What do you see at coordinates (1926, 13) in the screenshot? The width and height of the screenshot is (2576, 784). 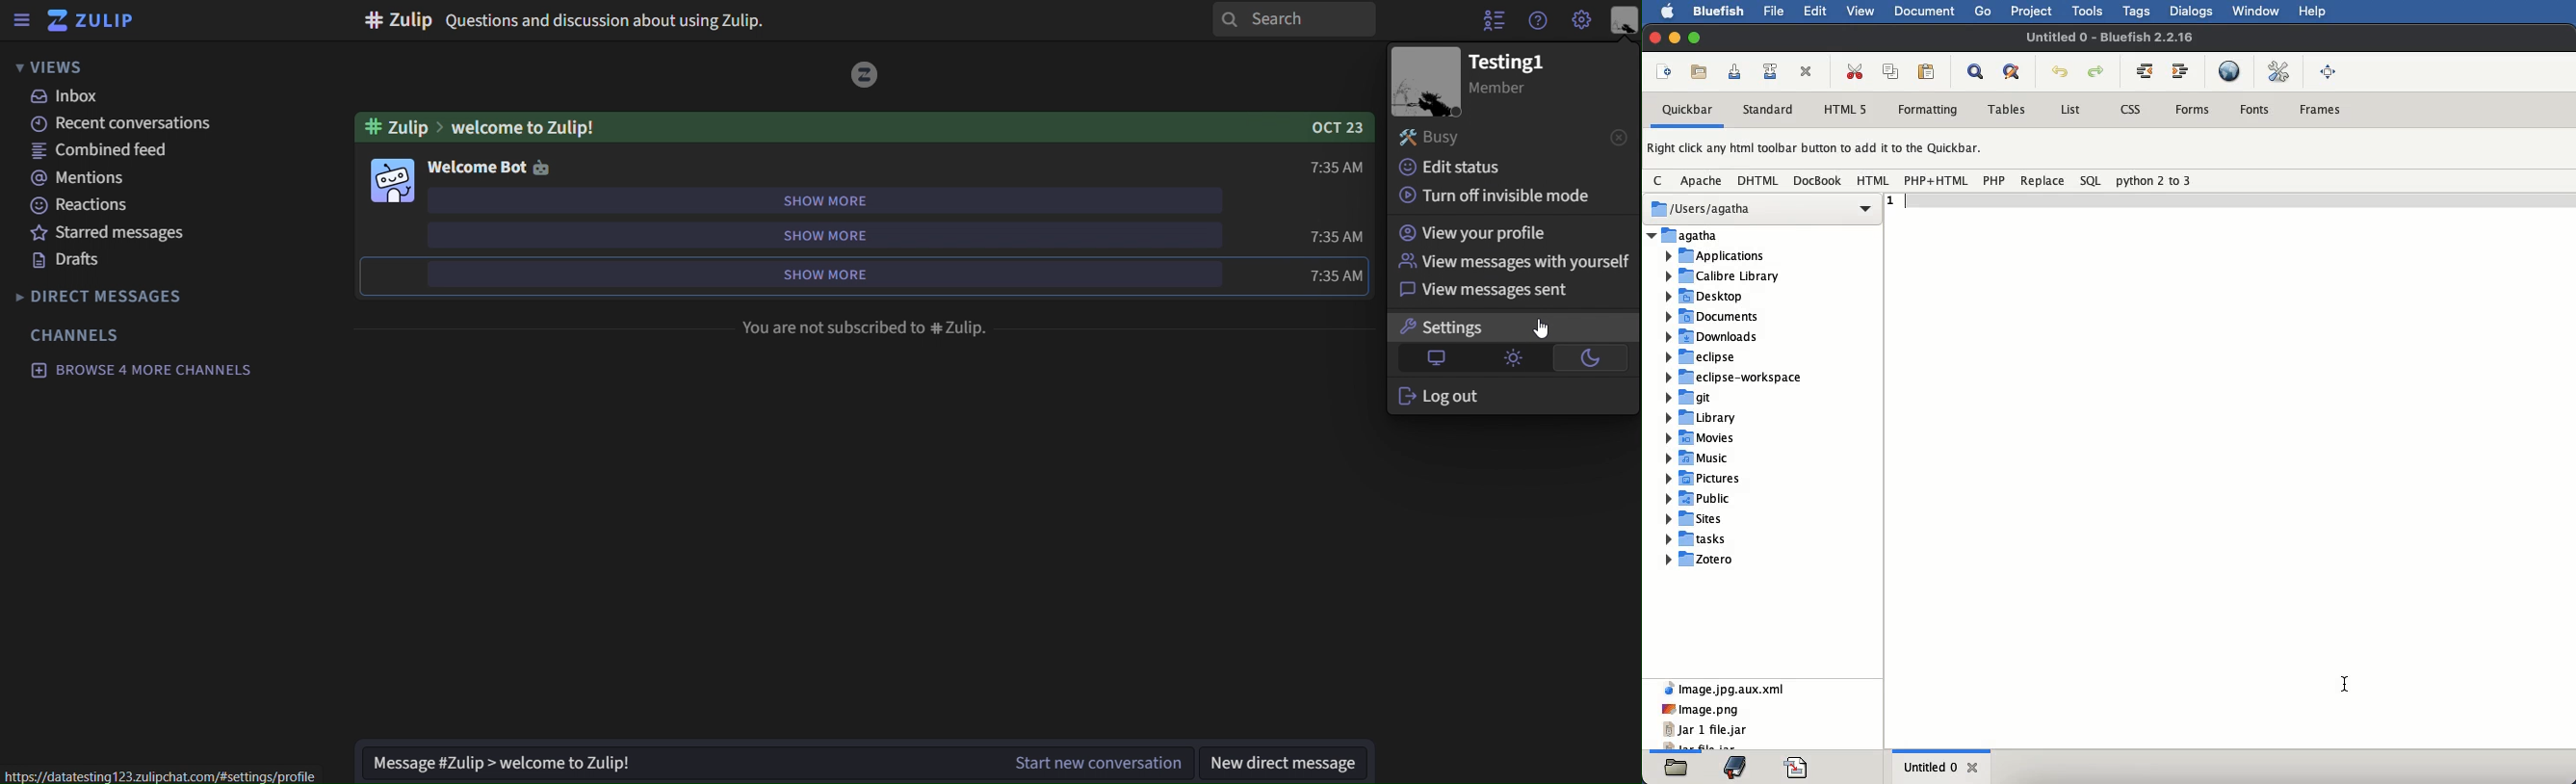 I see `document` at bounding box center [1926, 13].